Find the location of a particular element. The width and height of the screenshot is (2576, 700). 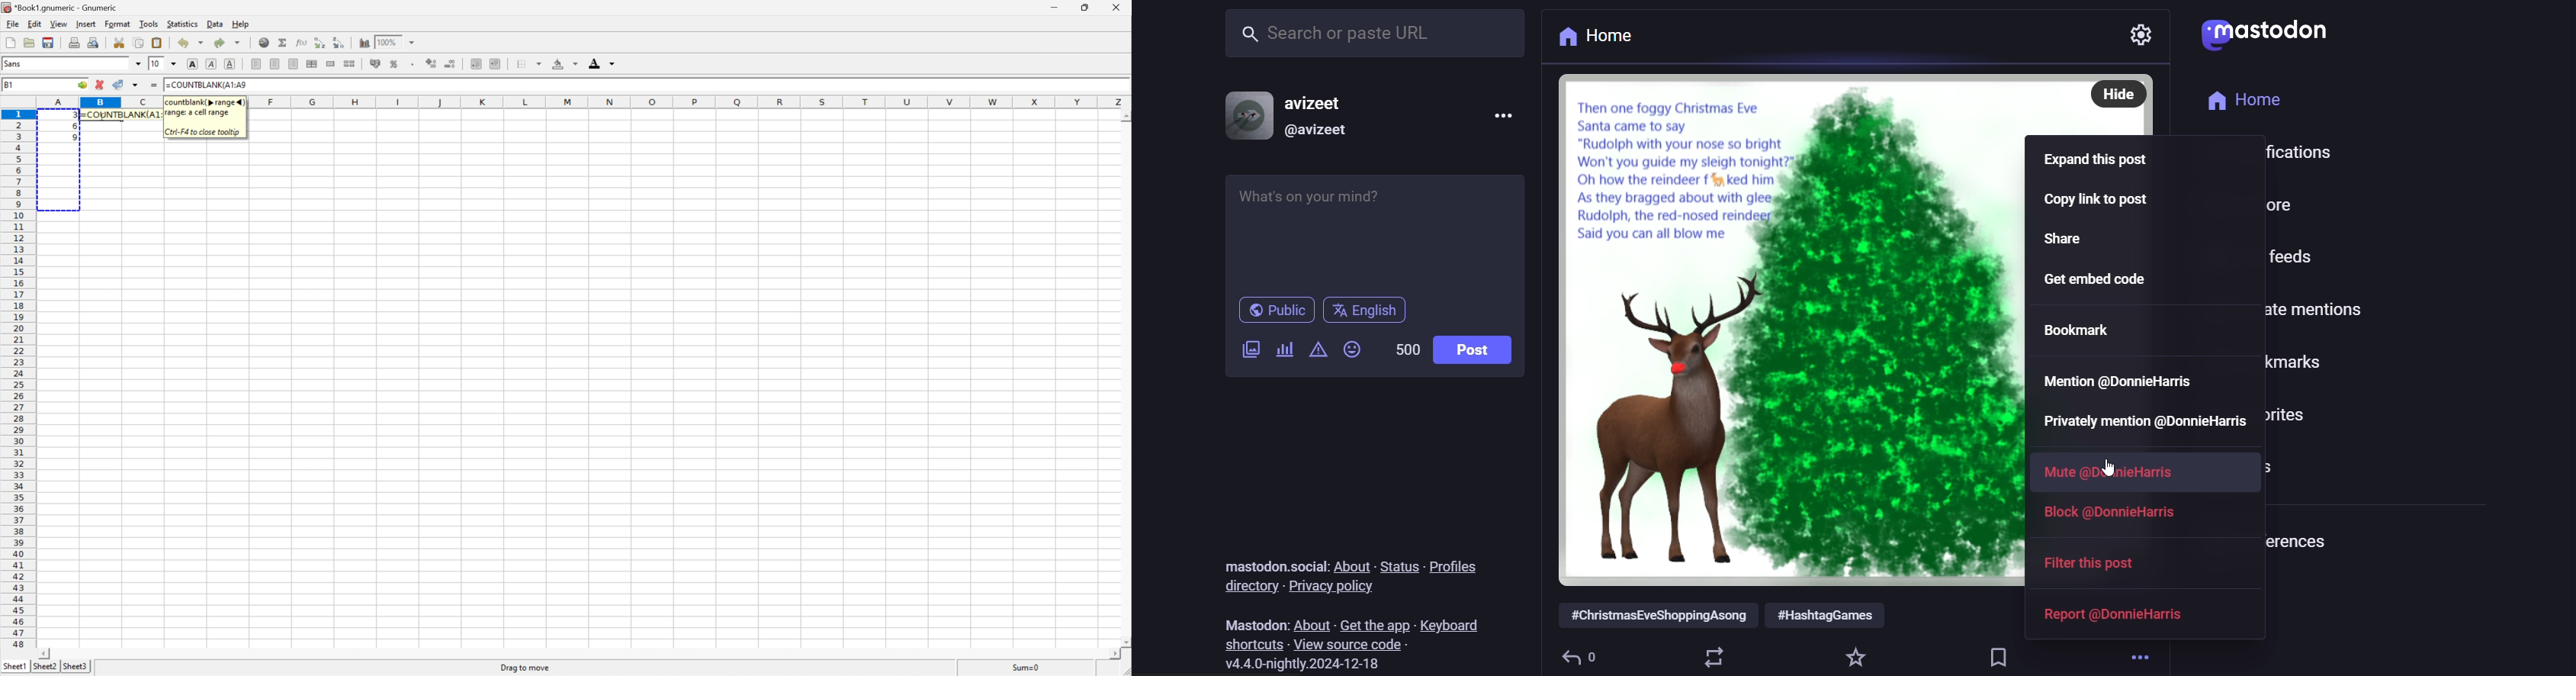

profiles is located at coordinates (1457, 566).